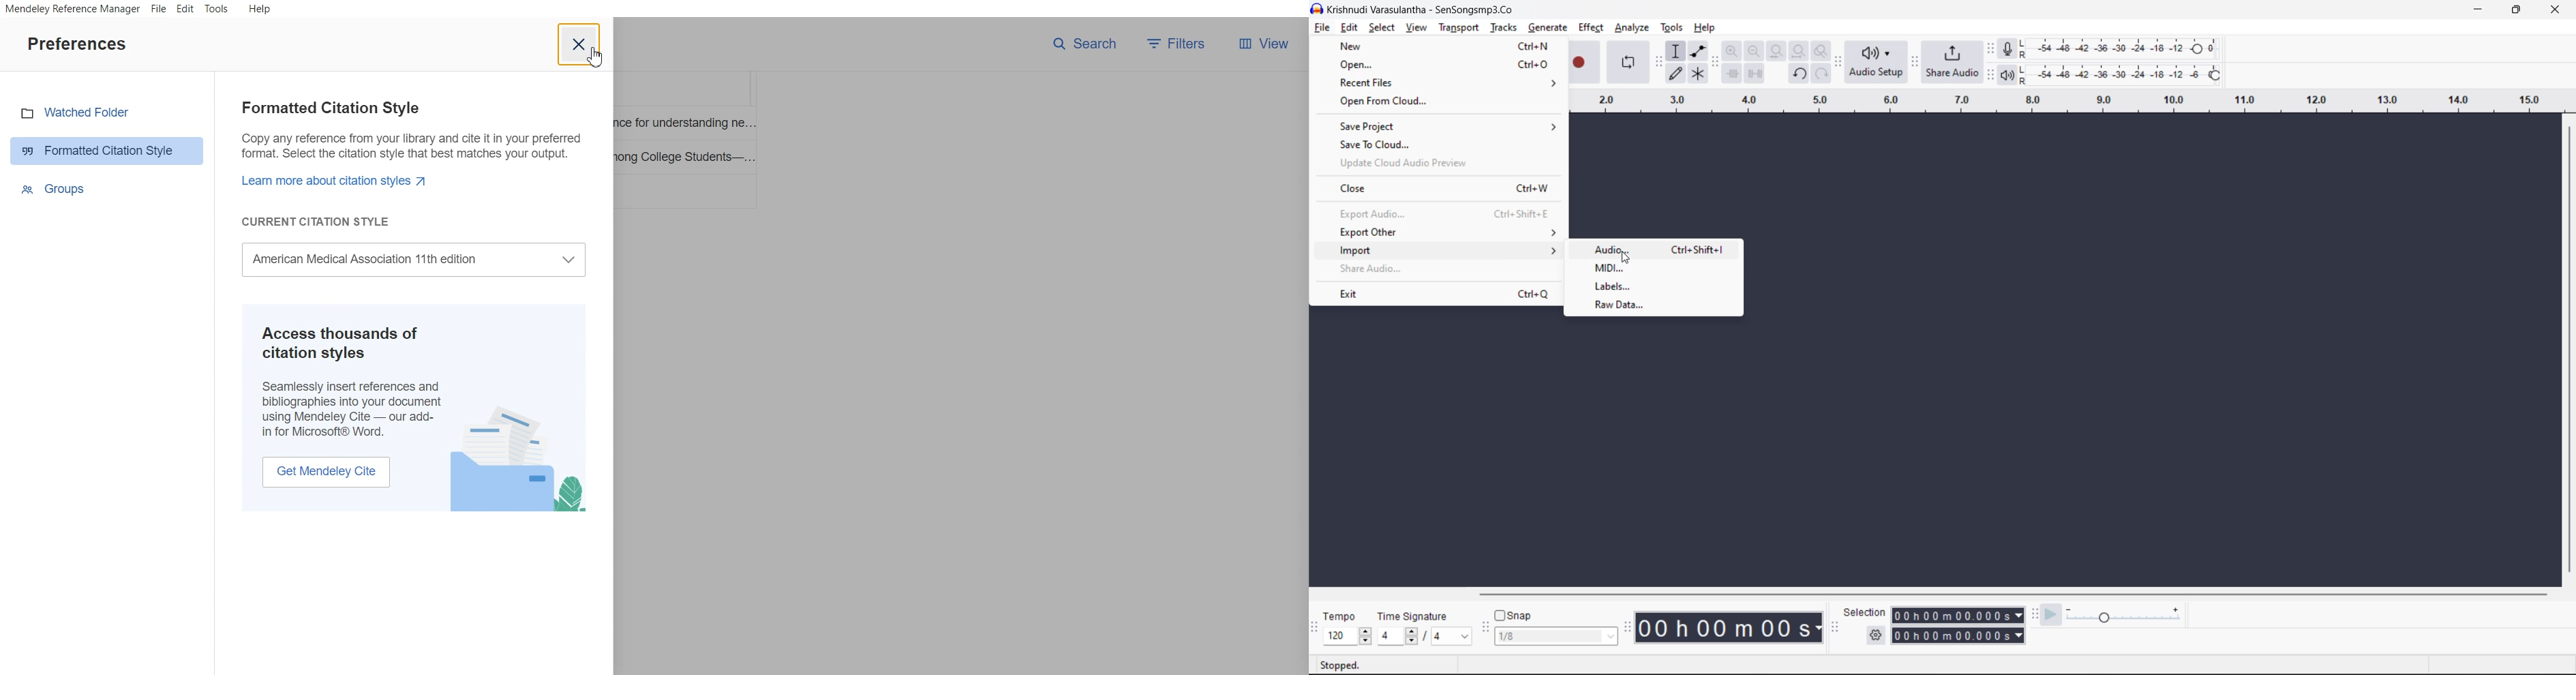 This screenshot has width=2576, height=700. Describe the element at coordinates (1435, 144) in the screenshot. I see `save to cloud` at that location.